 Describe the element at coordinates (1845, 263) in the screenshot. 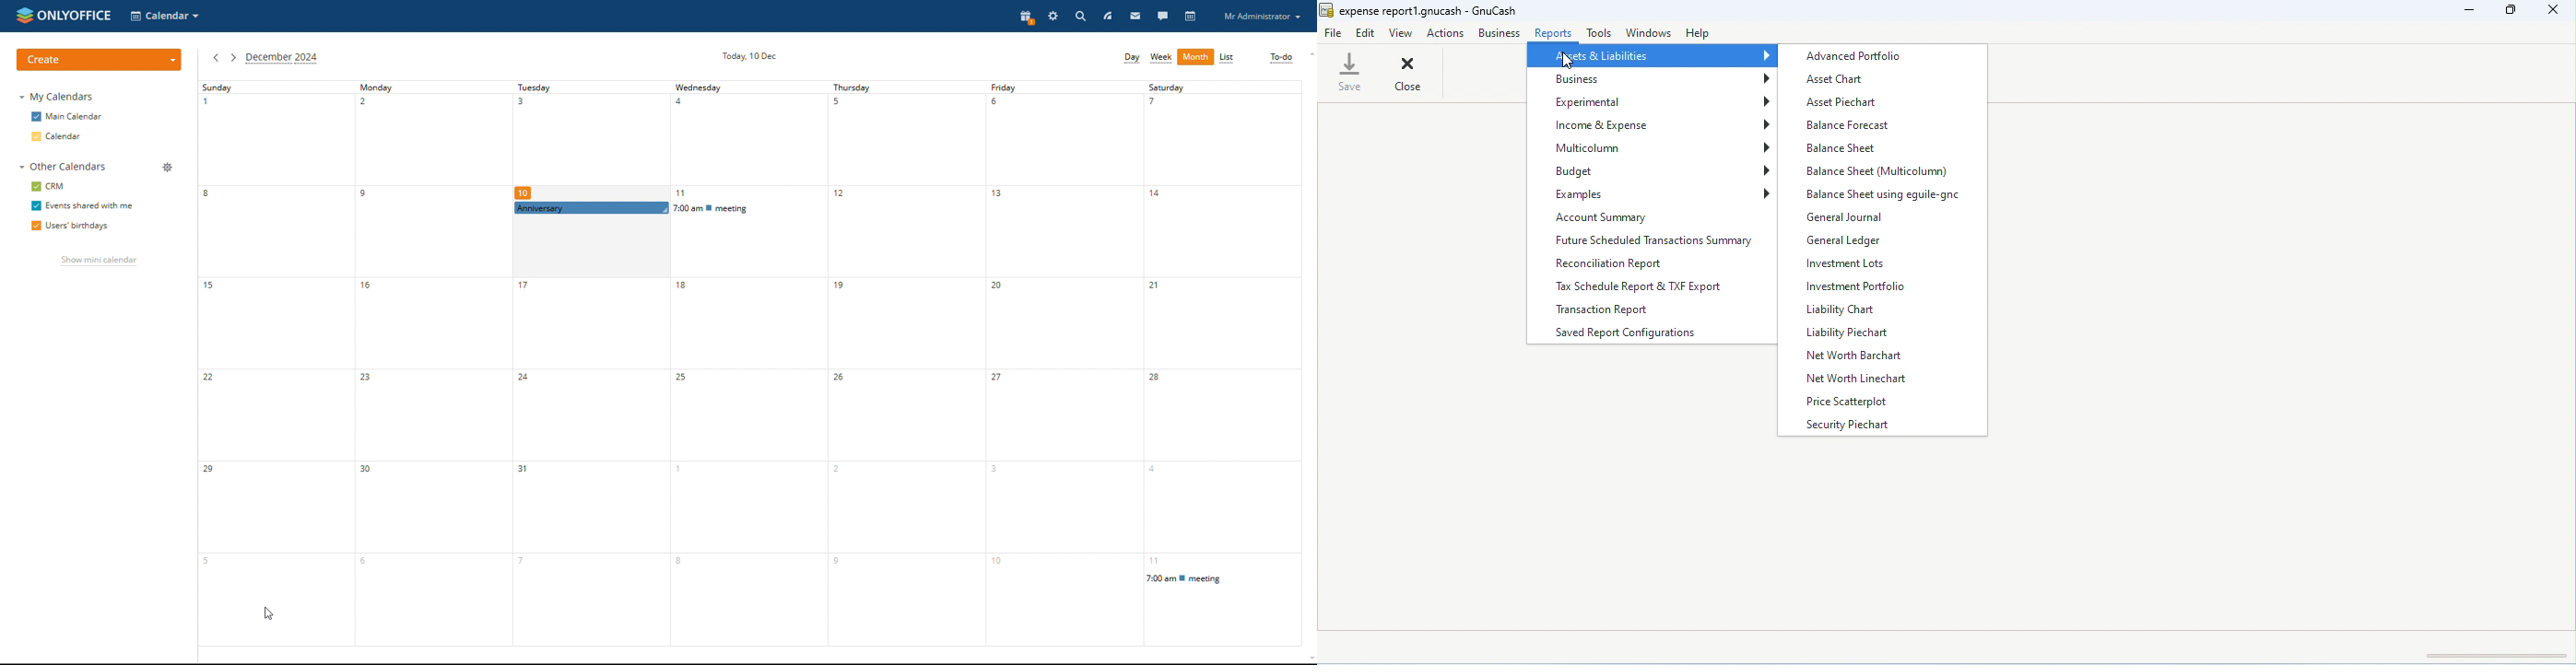

I see `investment lots` at that location.